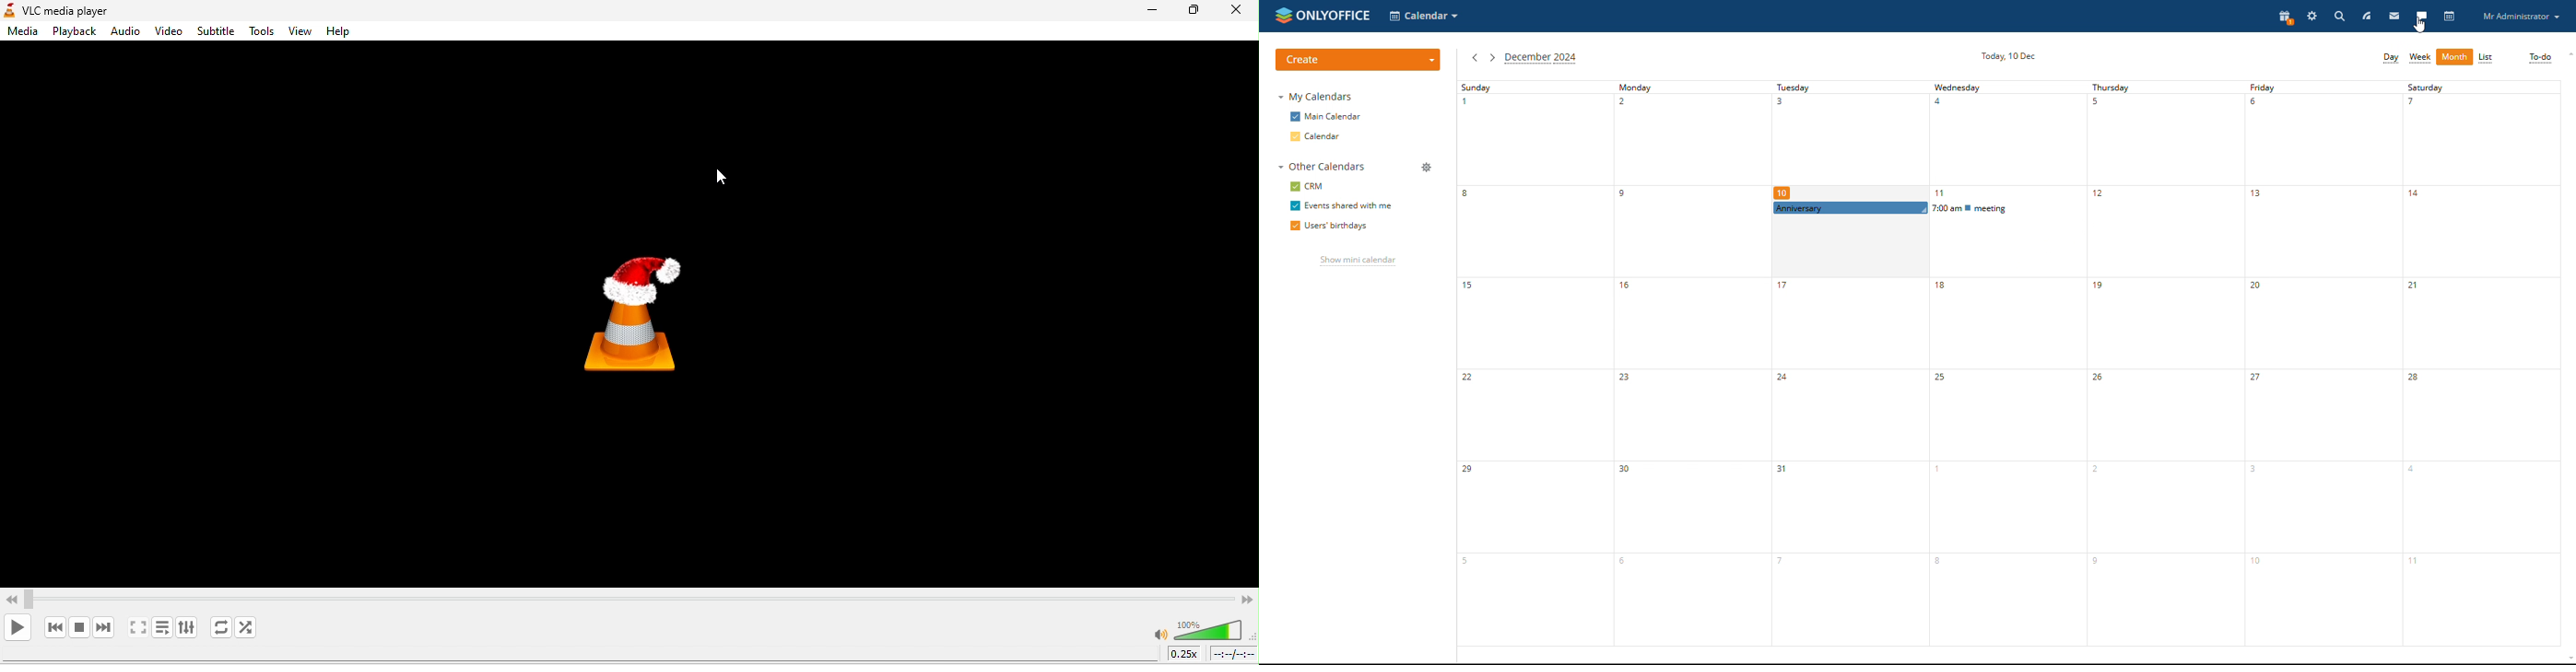 Image resolution: width=2576 pixels, height=672 pixels. Describe the element at coordinates (8, 11) in the screenshot. I see `logo` at that location.